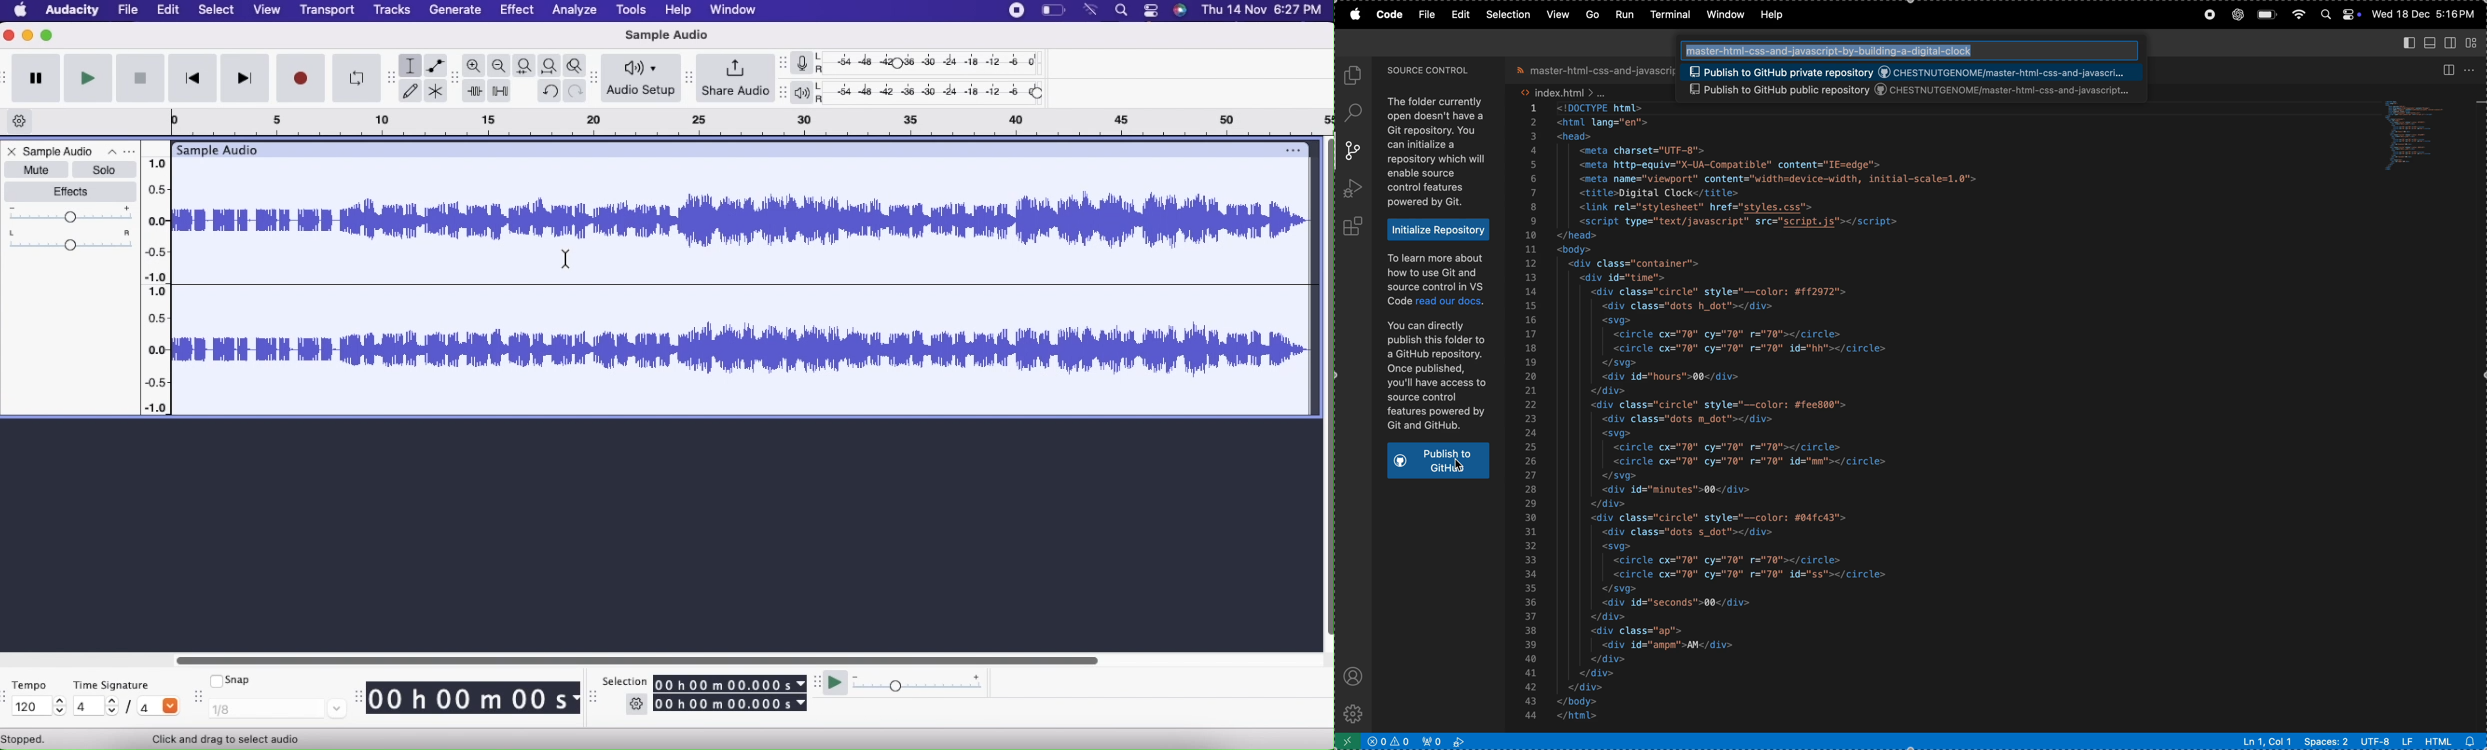 This screenshot has width=2492, height=756. I want to click on stopped, so click(34, 739).